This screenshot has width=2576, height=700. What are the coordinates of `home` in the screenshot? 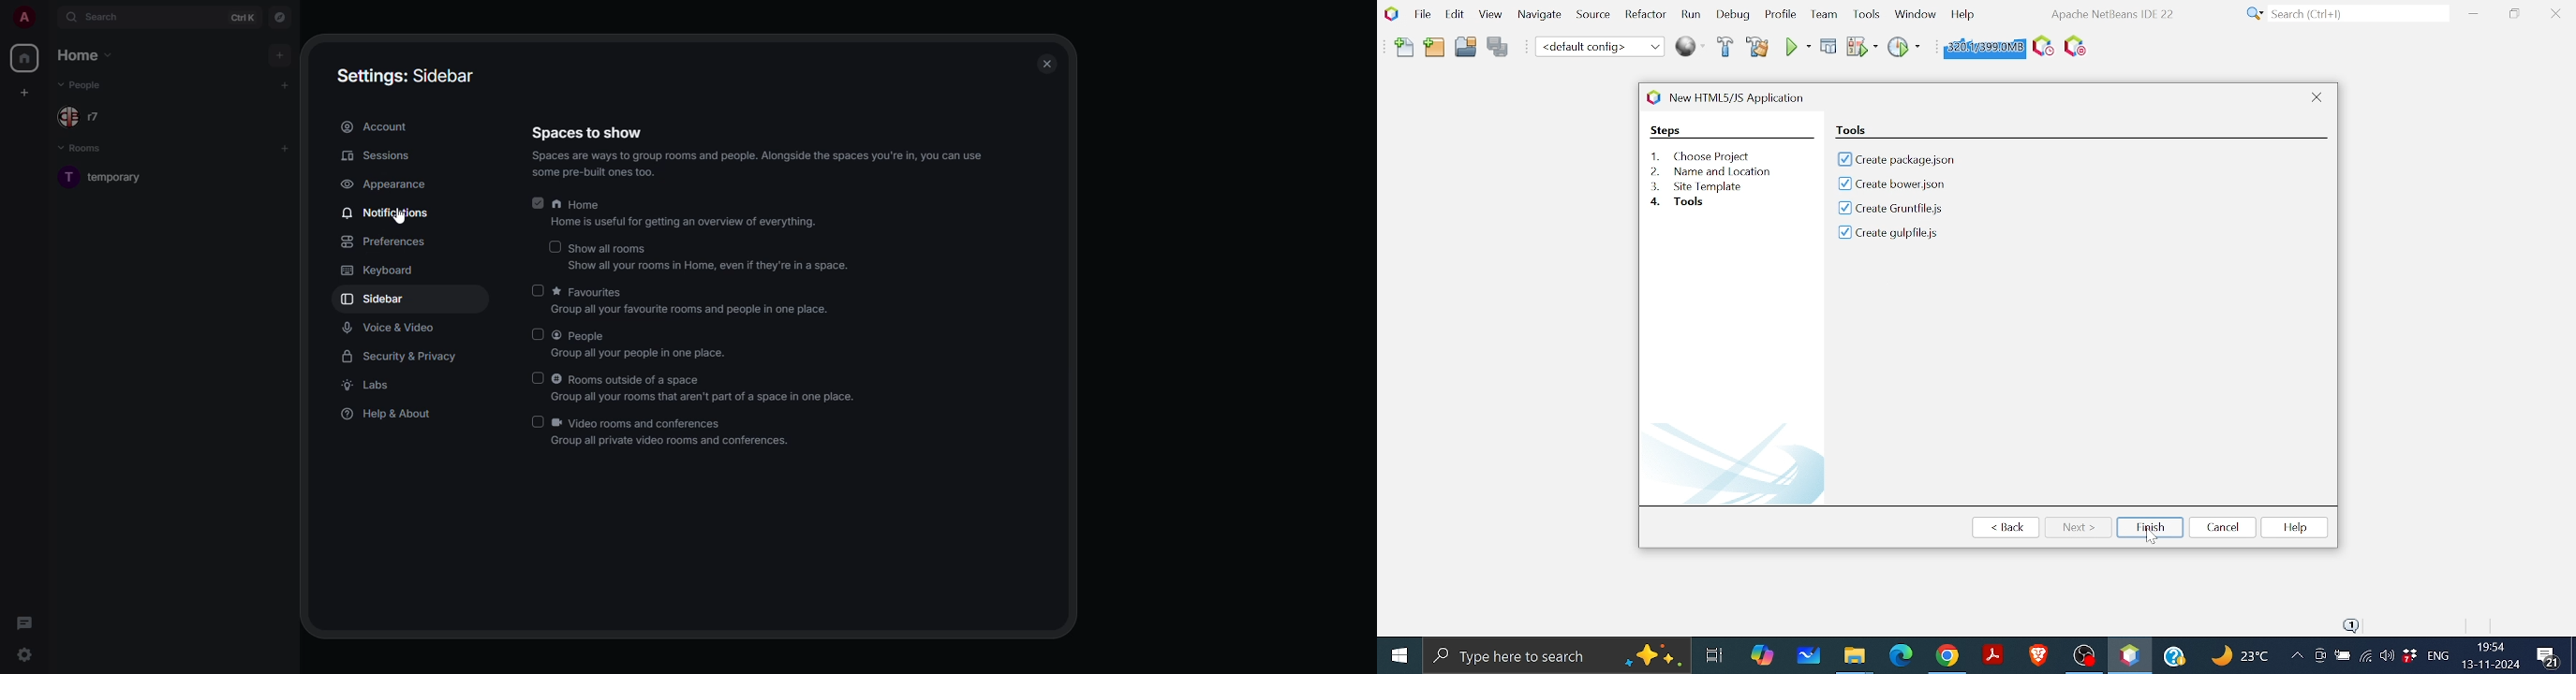 It's located at (687, 216).